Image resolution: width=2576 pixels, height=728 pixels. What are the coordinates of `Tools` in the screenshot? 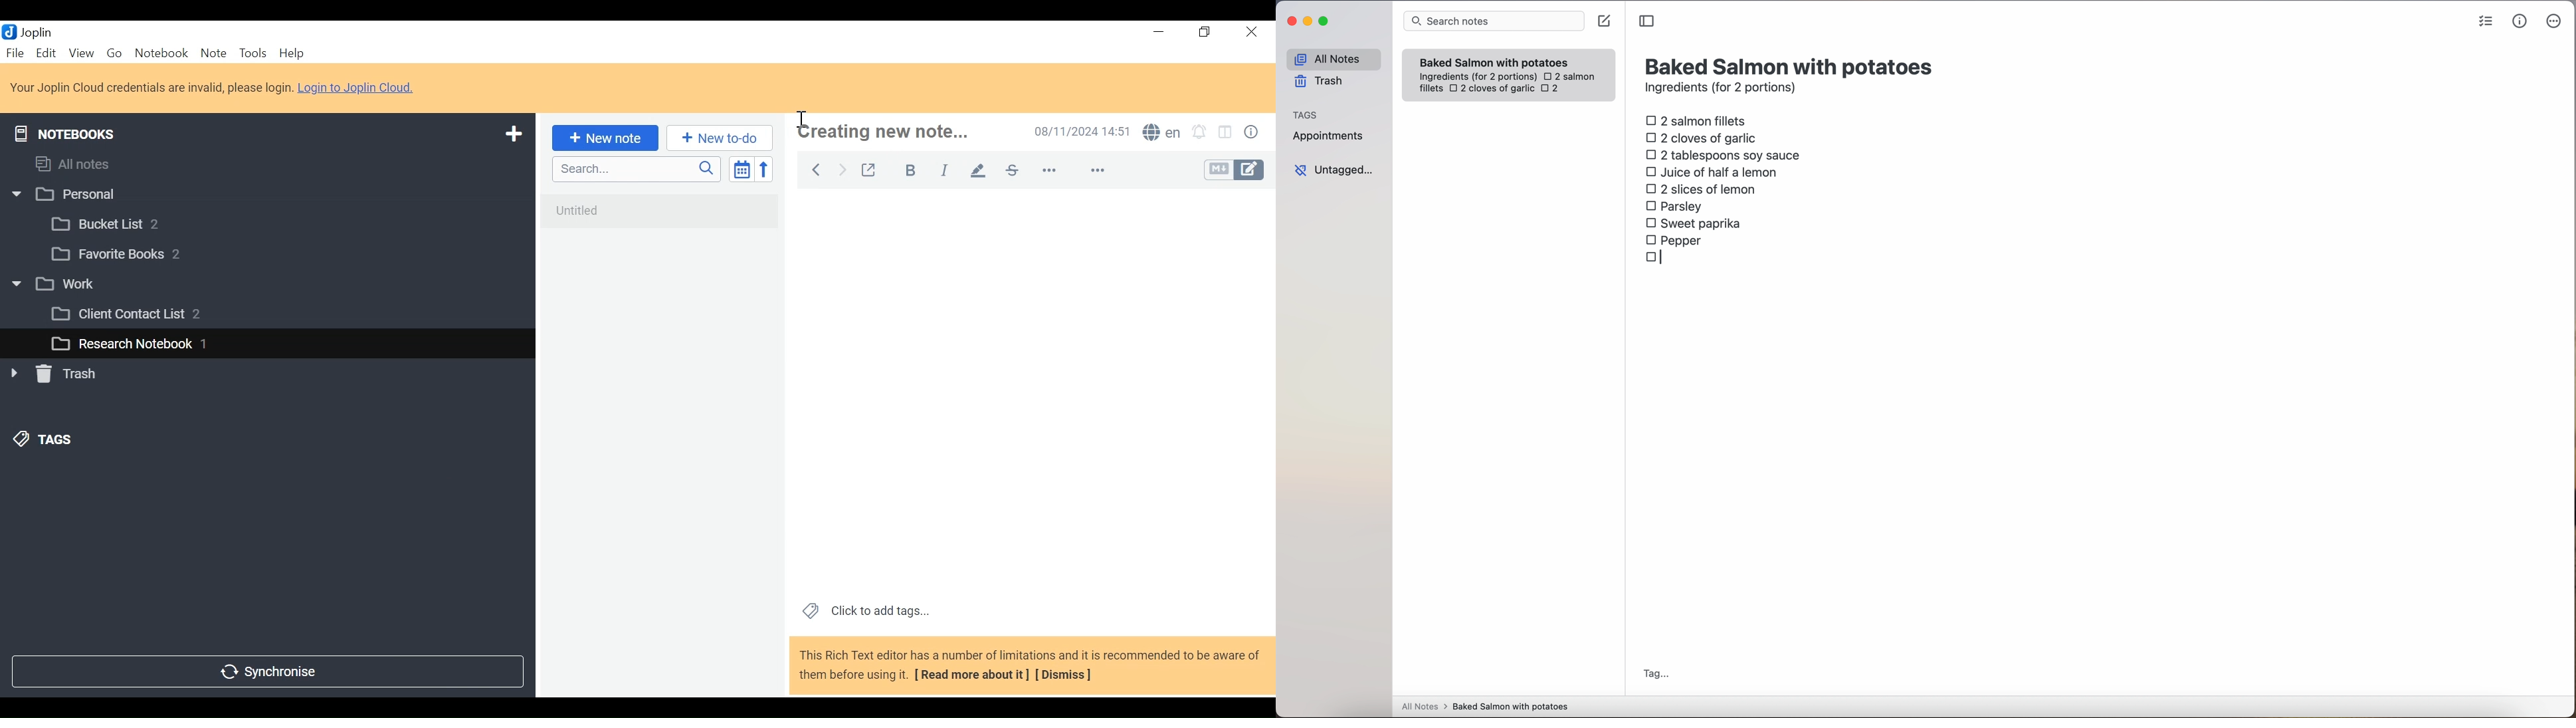 It's located at (252, 53).